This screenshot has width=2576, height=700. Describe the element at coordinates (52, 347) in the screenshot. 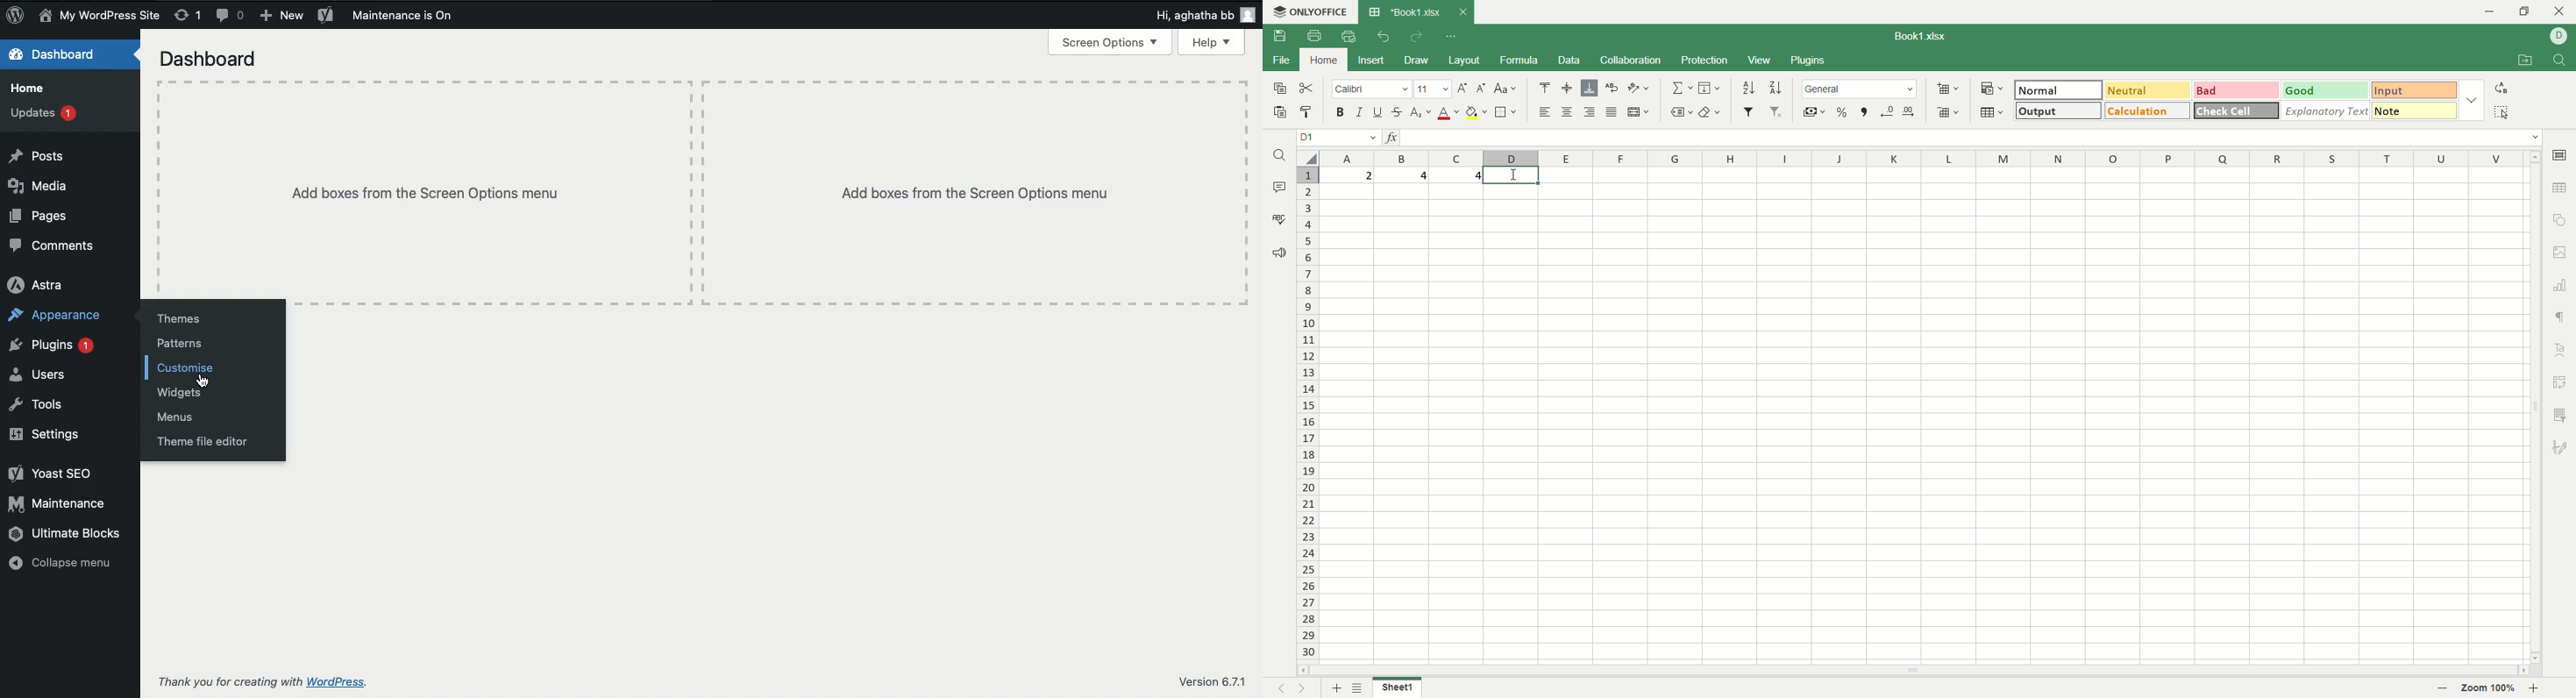

I see `Plugins` at that location.